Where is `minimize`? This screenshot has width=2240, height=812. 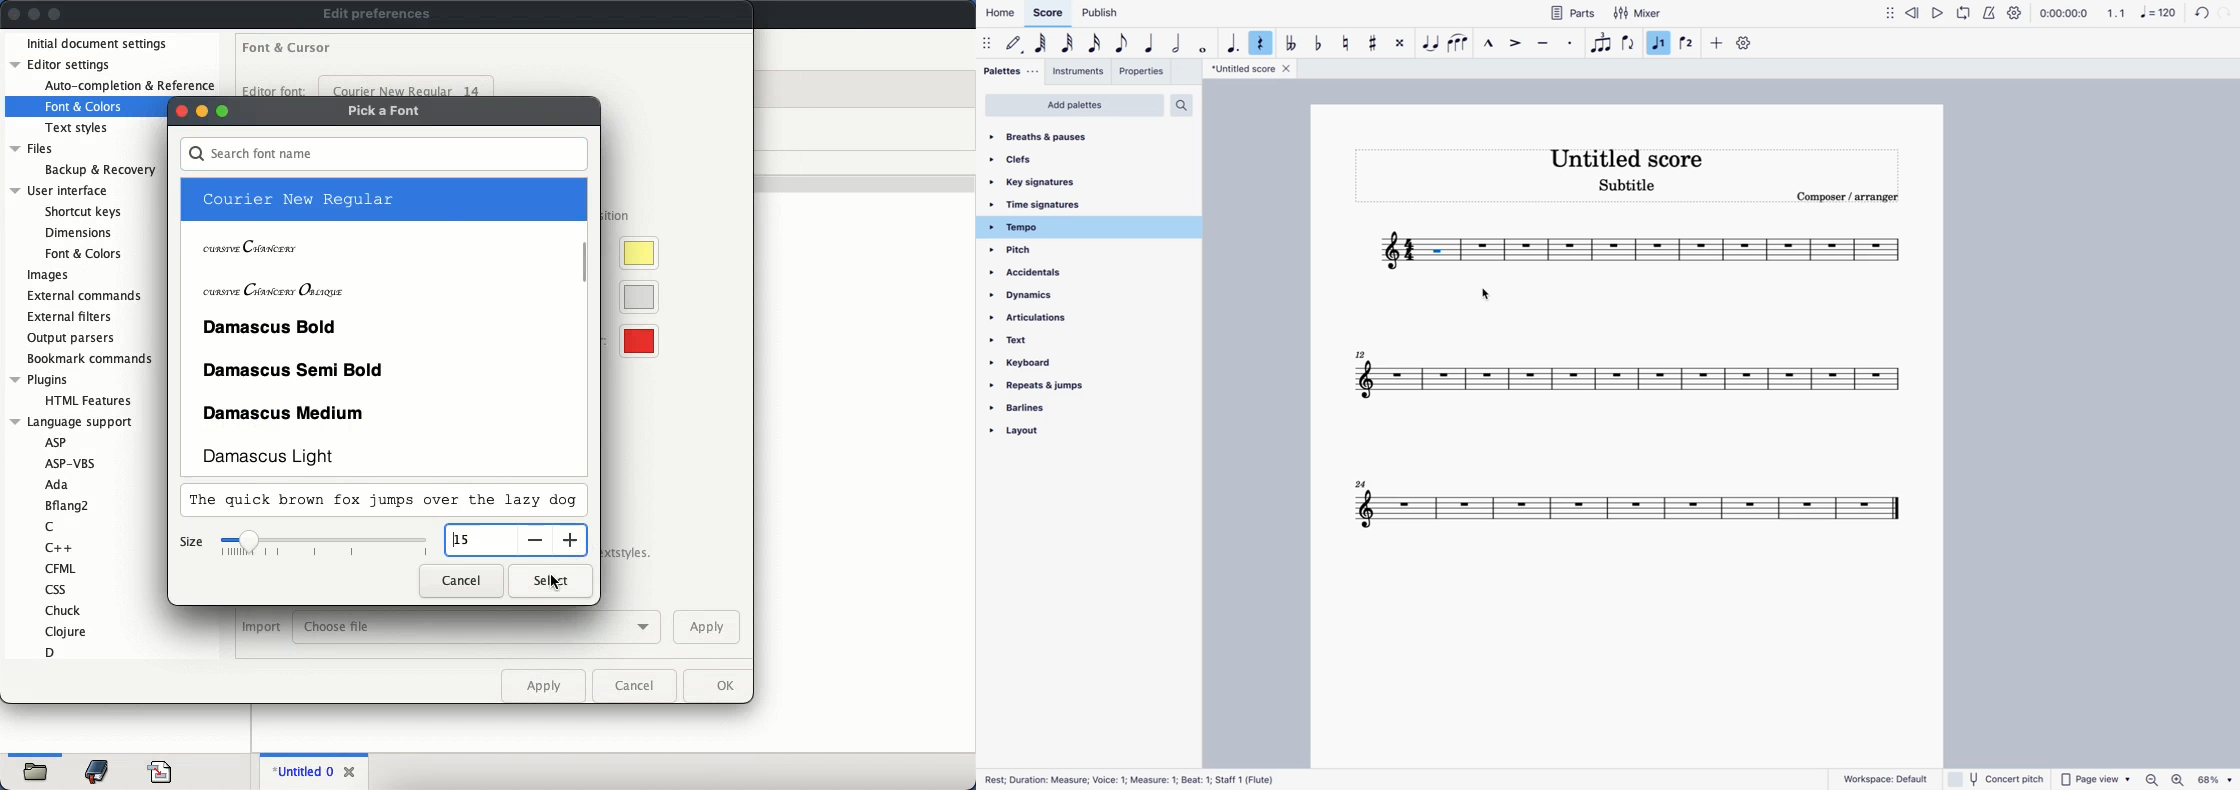 minimize is located at coordinates (35, 14).